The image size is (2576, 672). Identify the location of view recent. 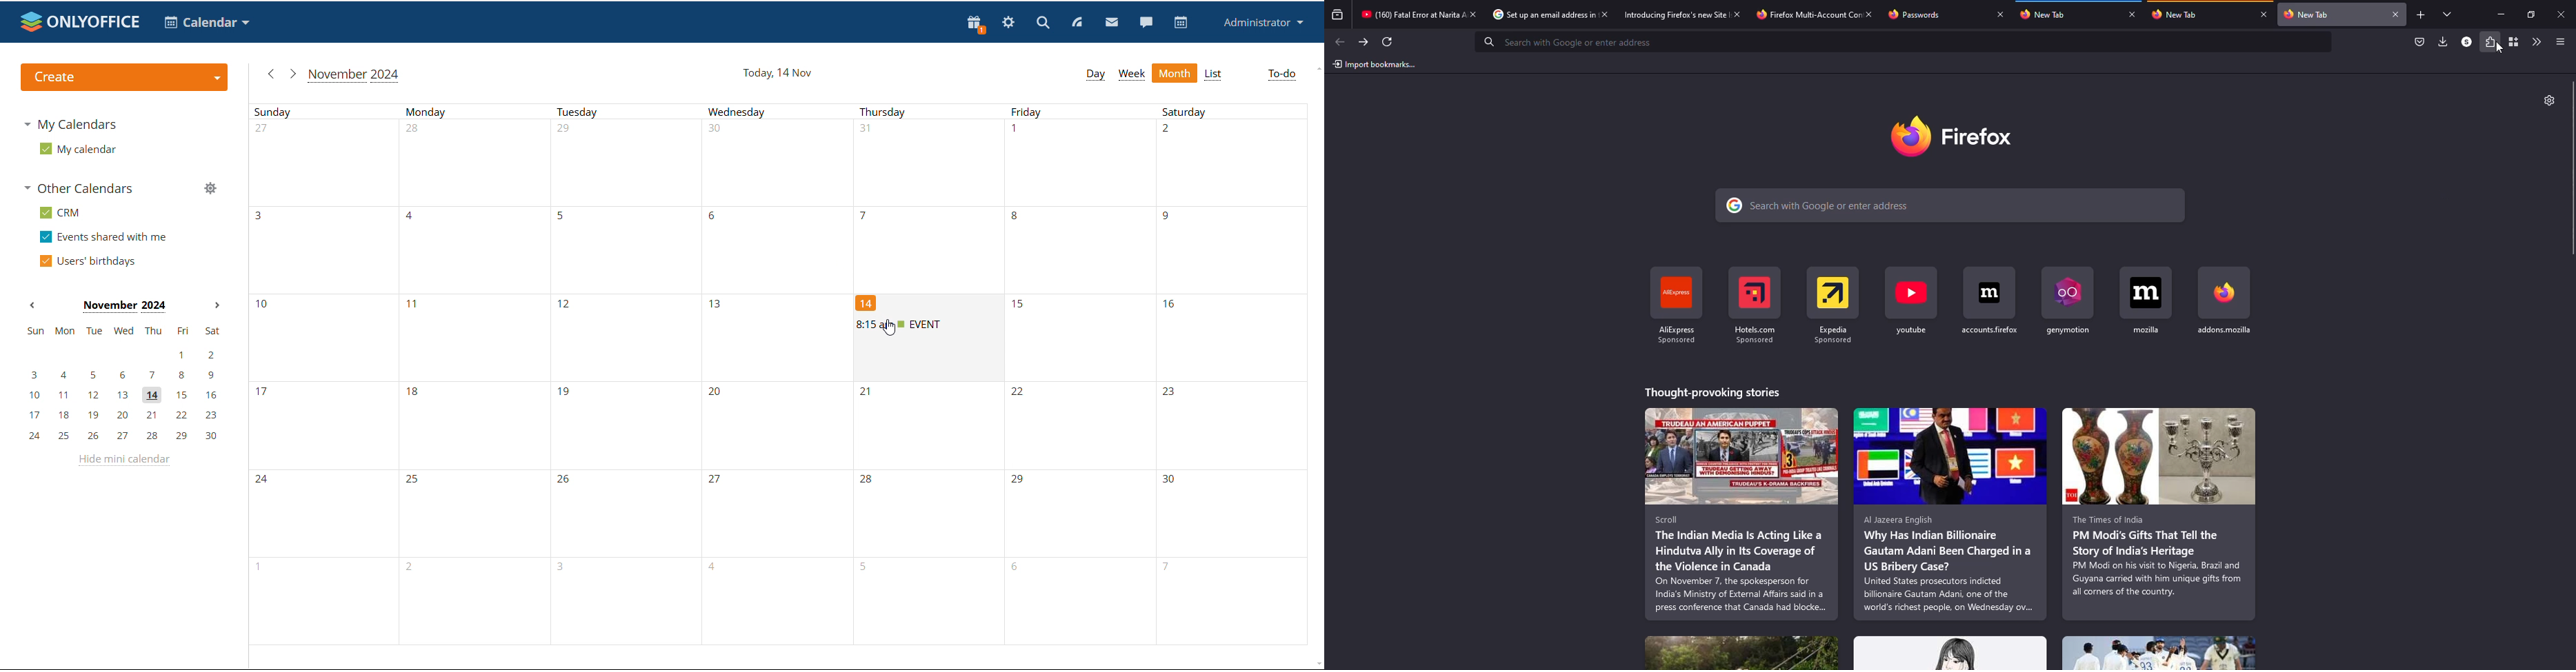
(1338, 14).